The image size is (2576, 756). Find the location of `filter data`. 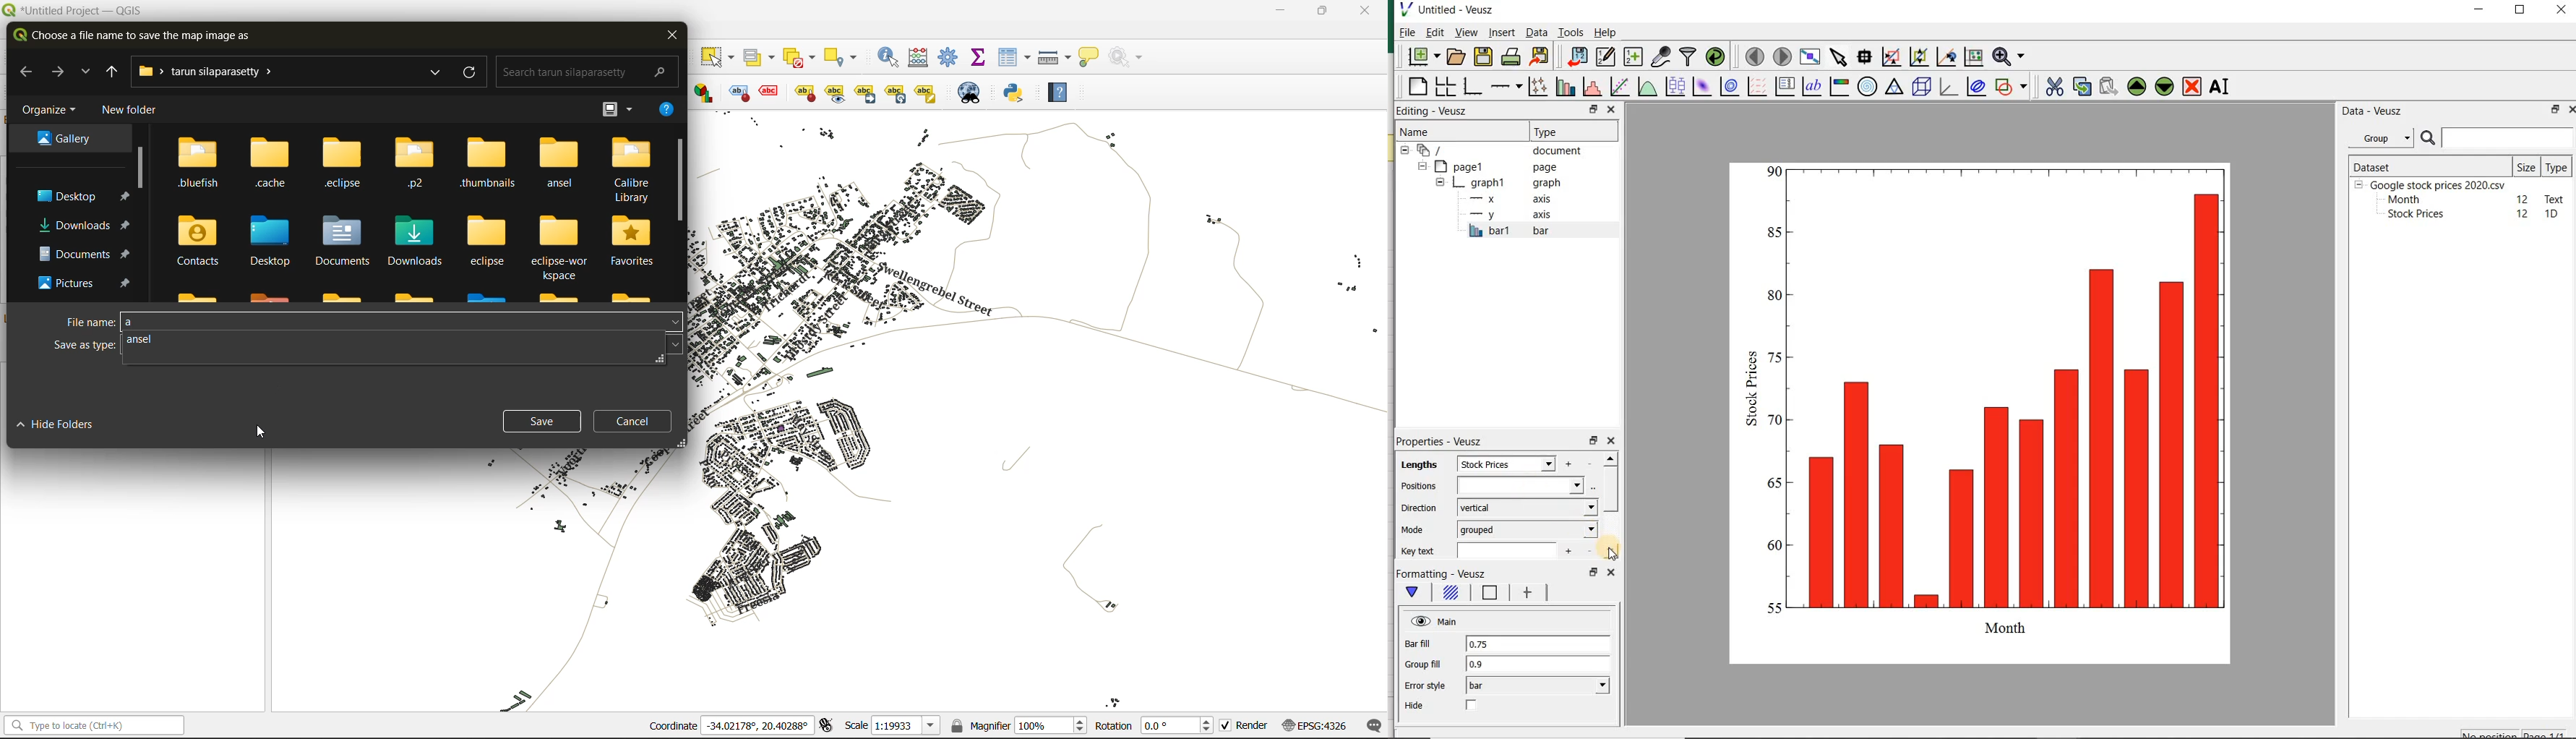

filter data is located at coordinates (1688, 56).